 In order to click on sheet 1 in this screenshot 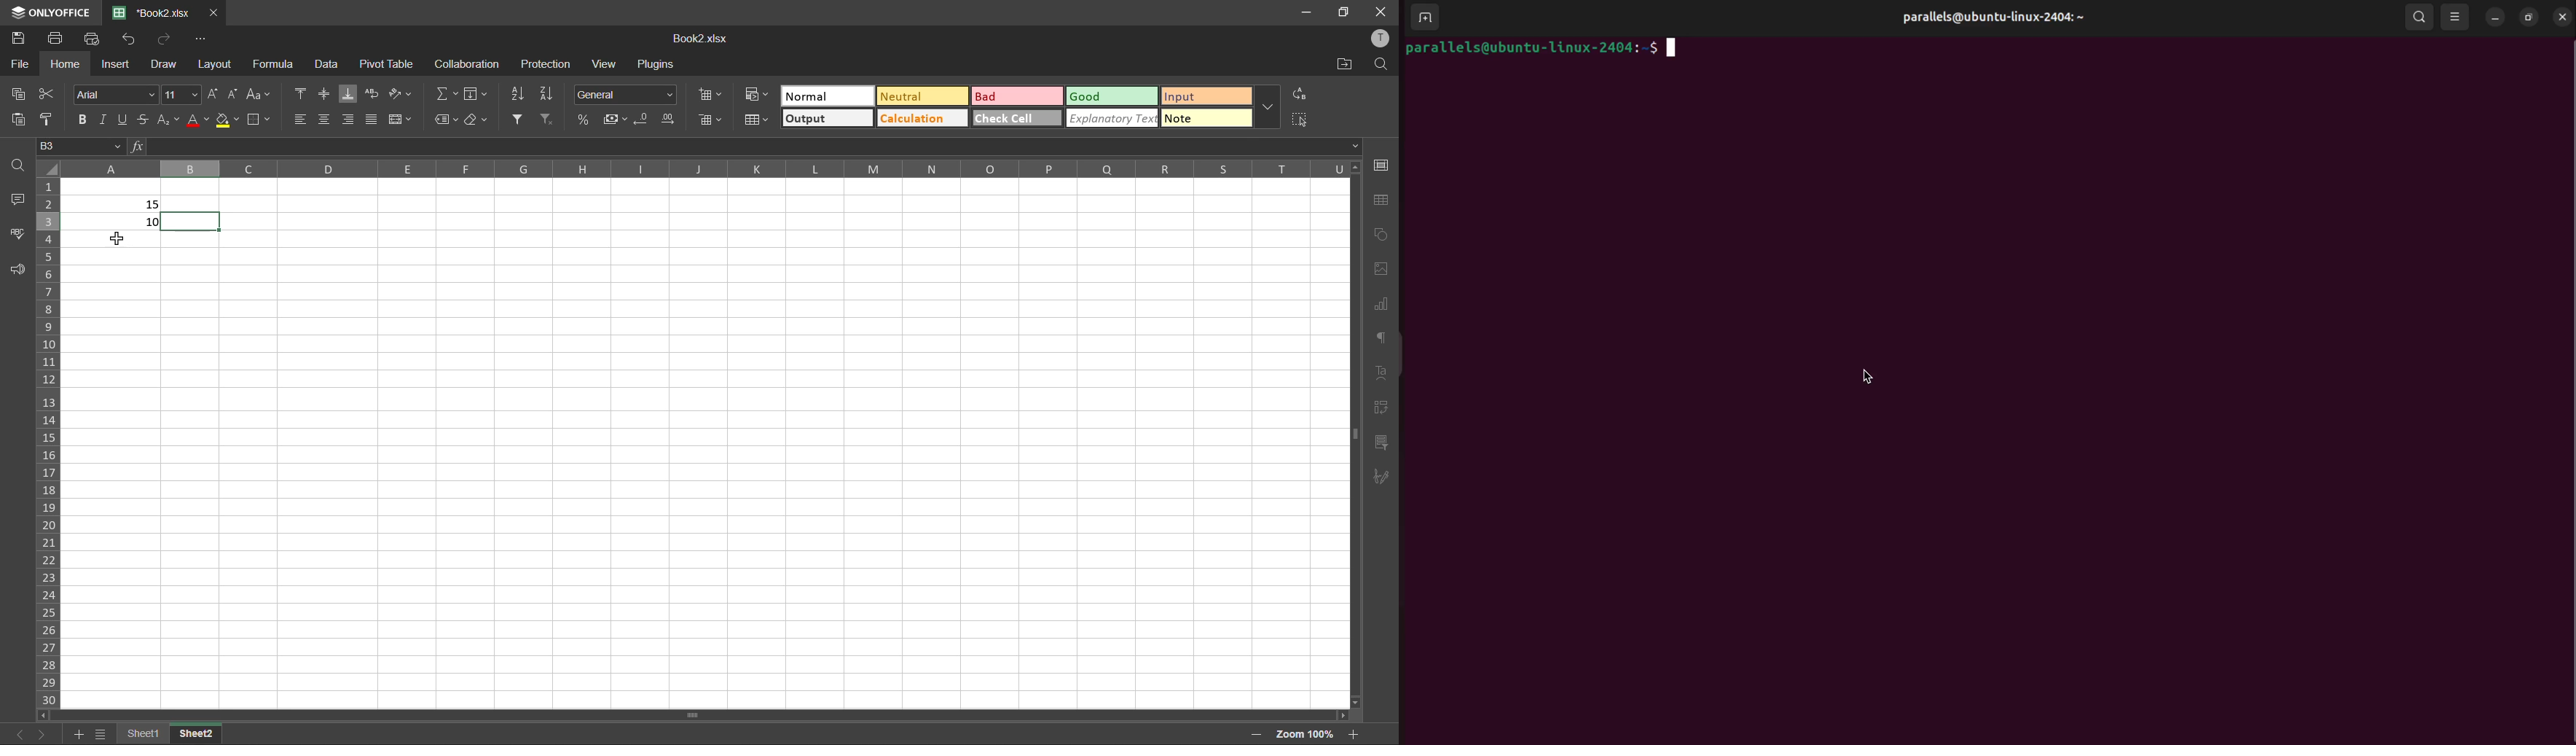, I will do `click(140, 734)`.